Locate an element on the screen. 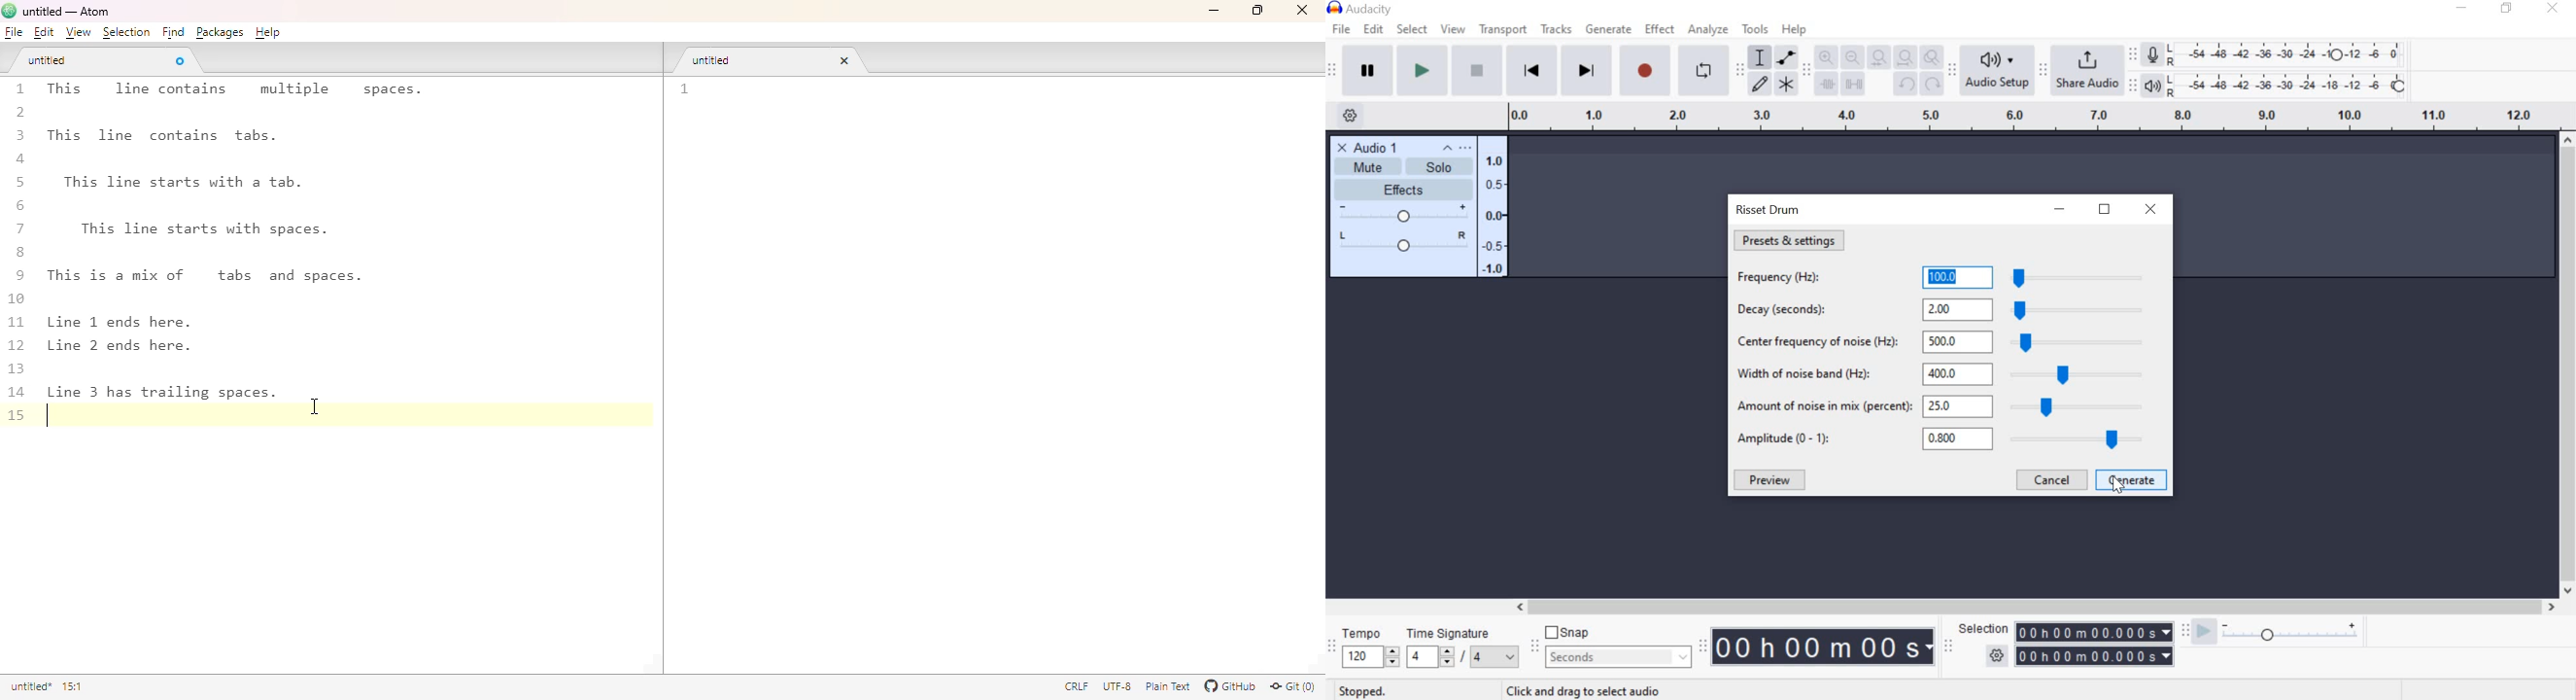  help is located at coordinates (1793, 31).